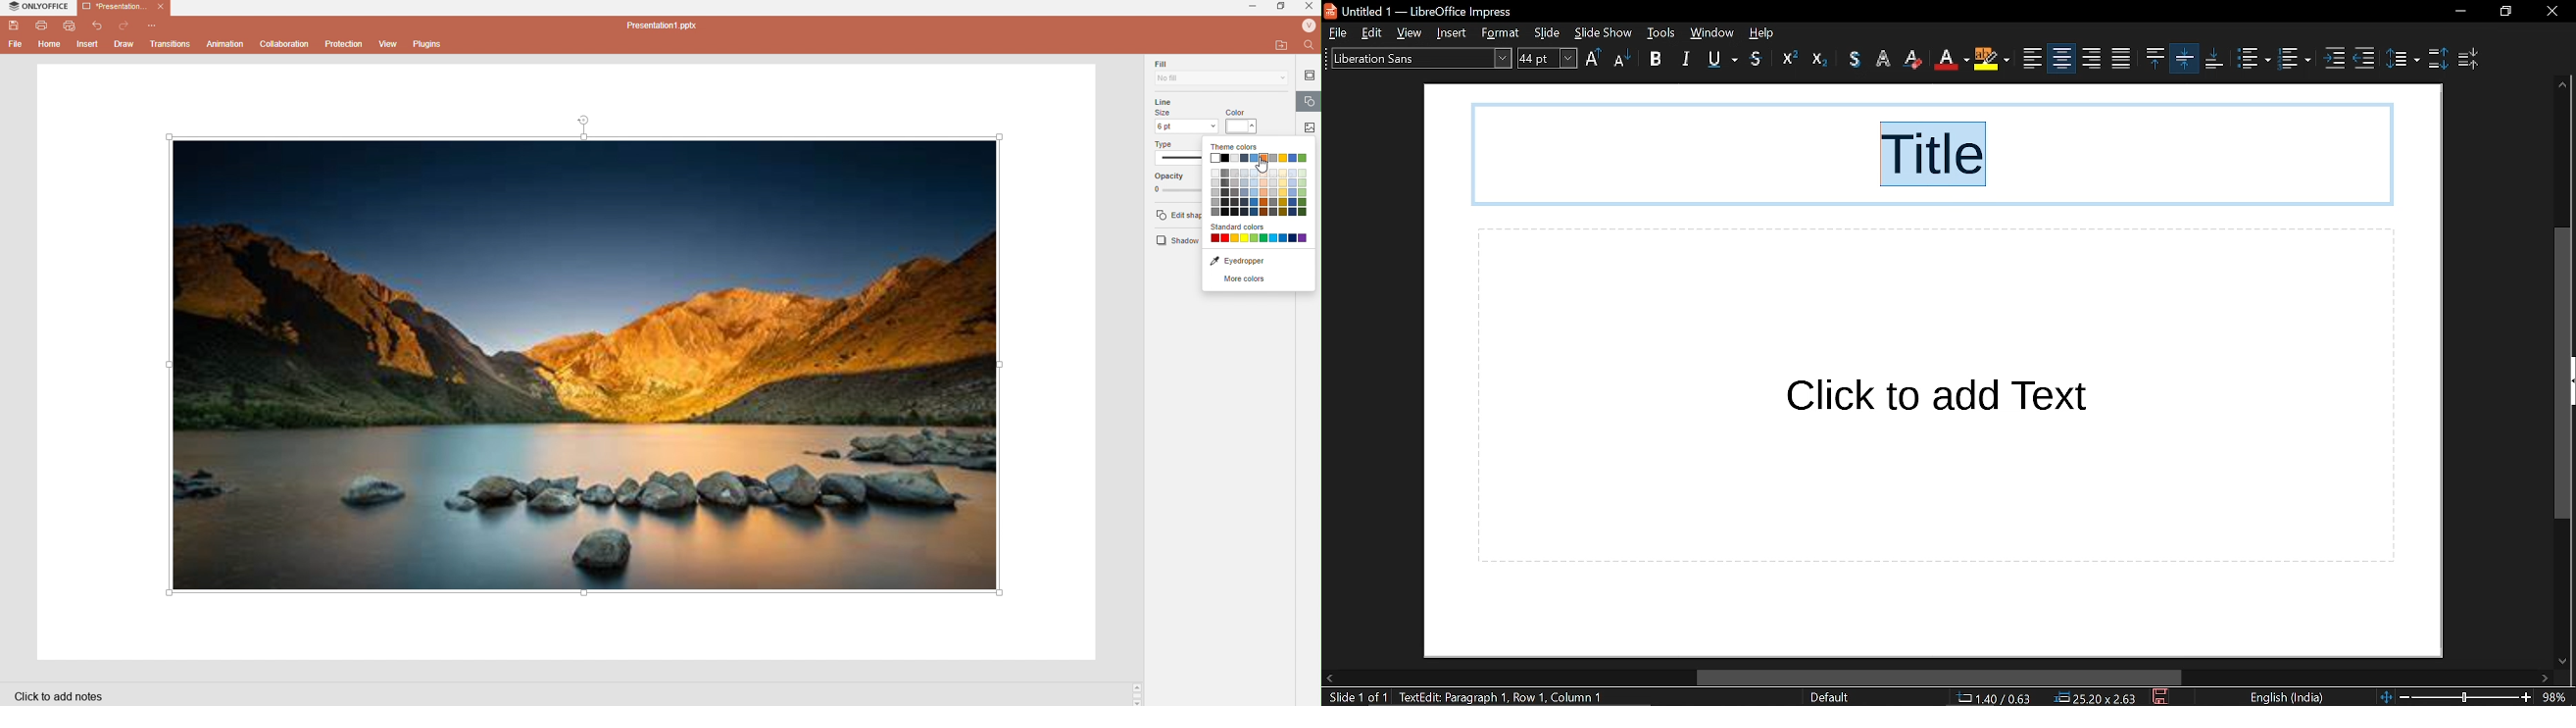  I want to click on Line size, so click(1186, 117).